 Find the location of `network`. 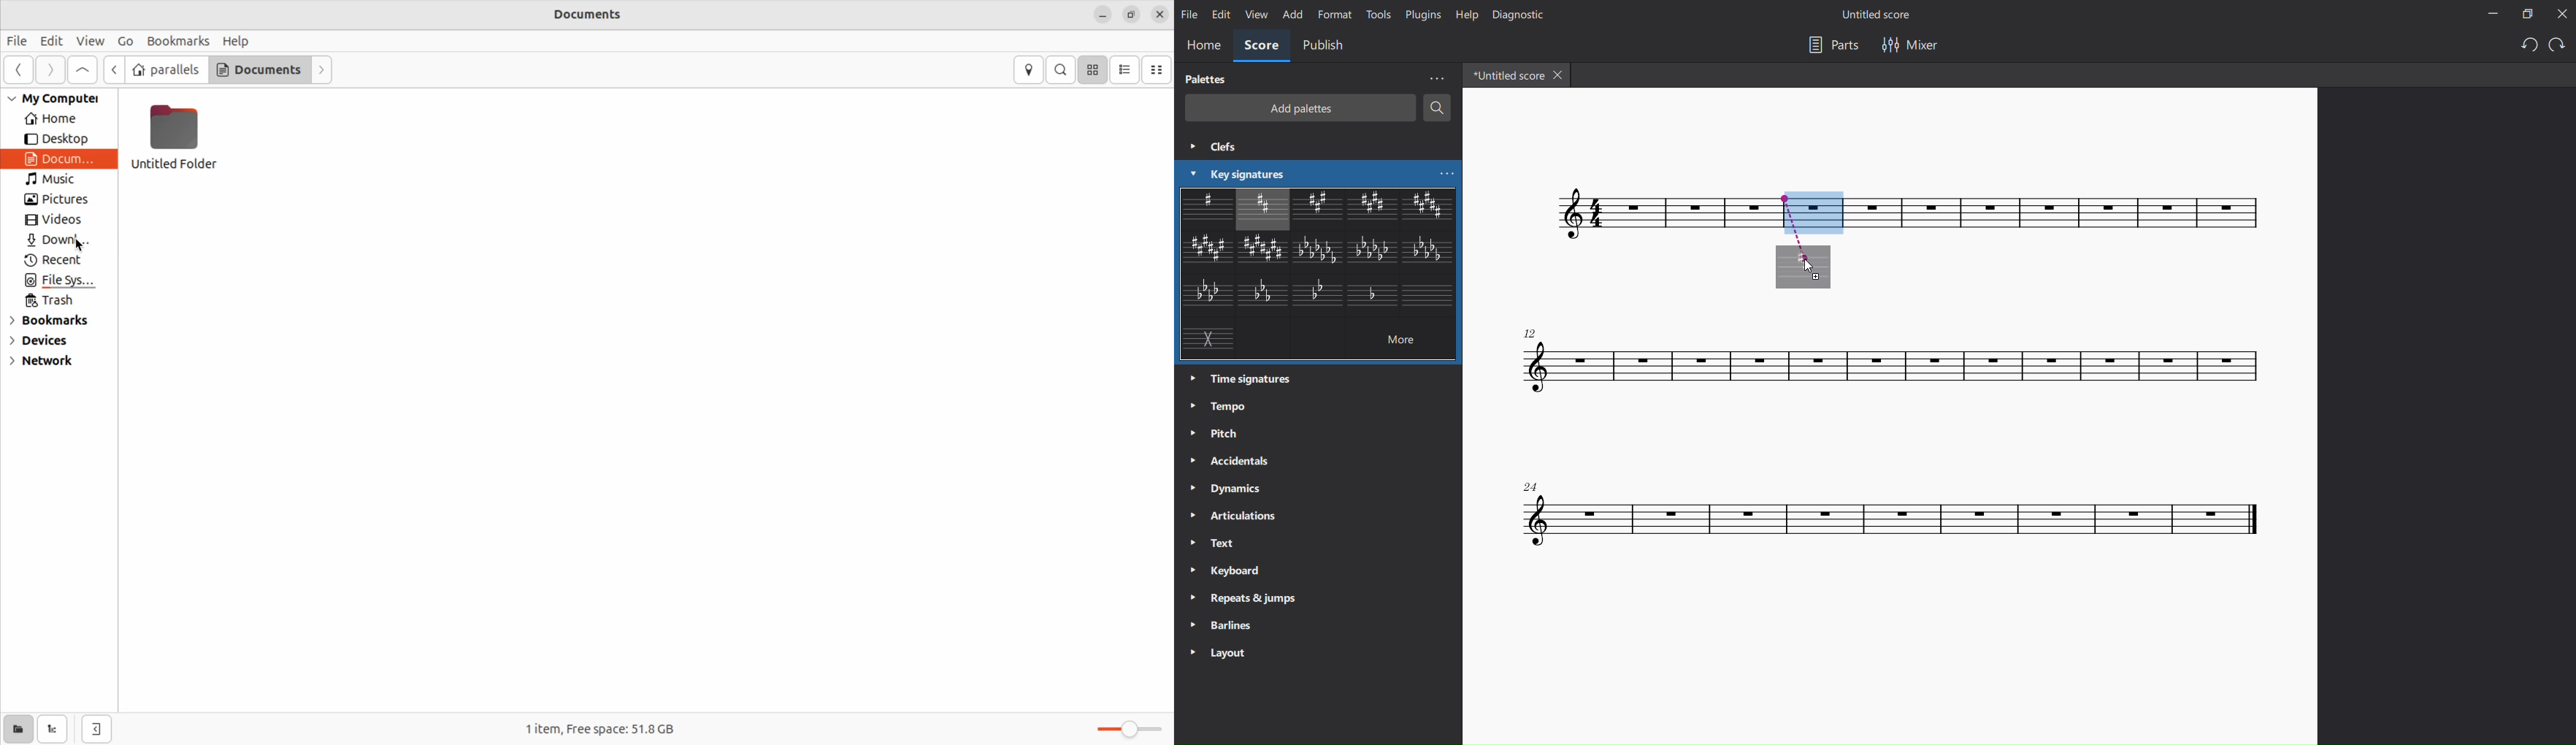

network is located at coordinates (58, 363).